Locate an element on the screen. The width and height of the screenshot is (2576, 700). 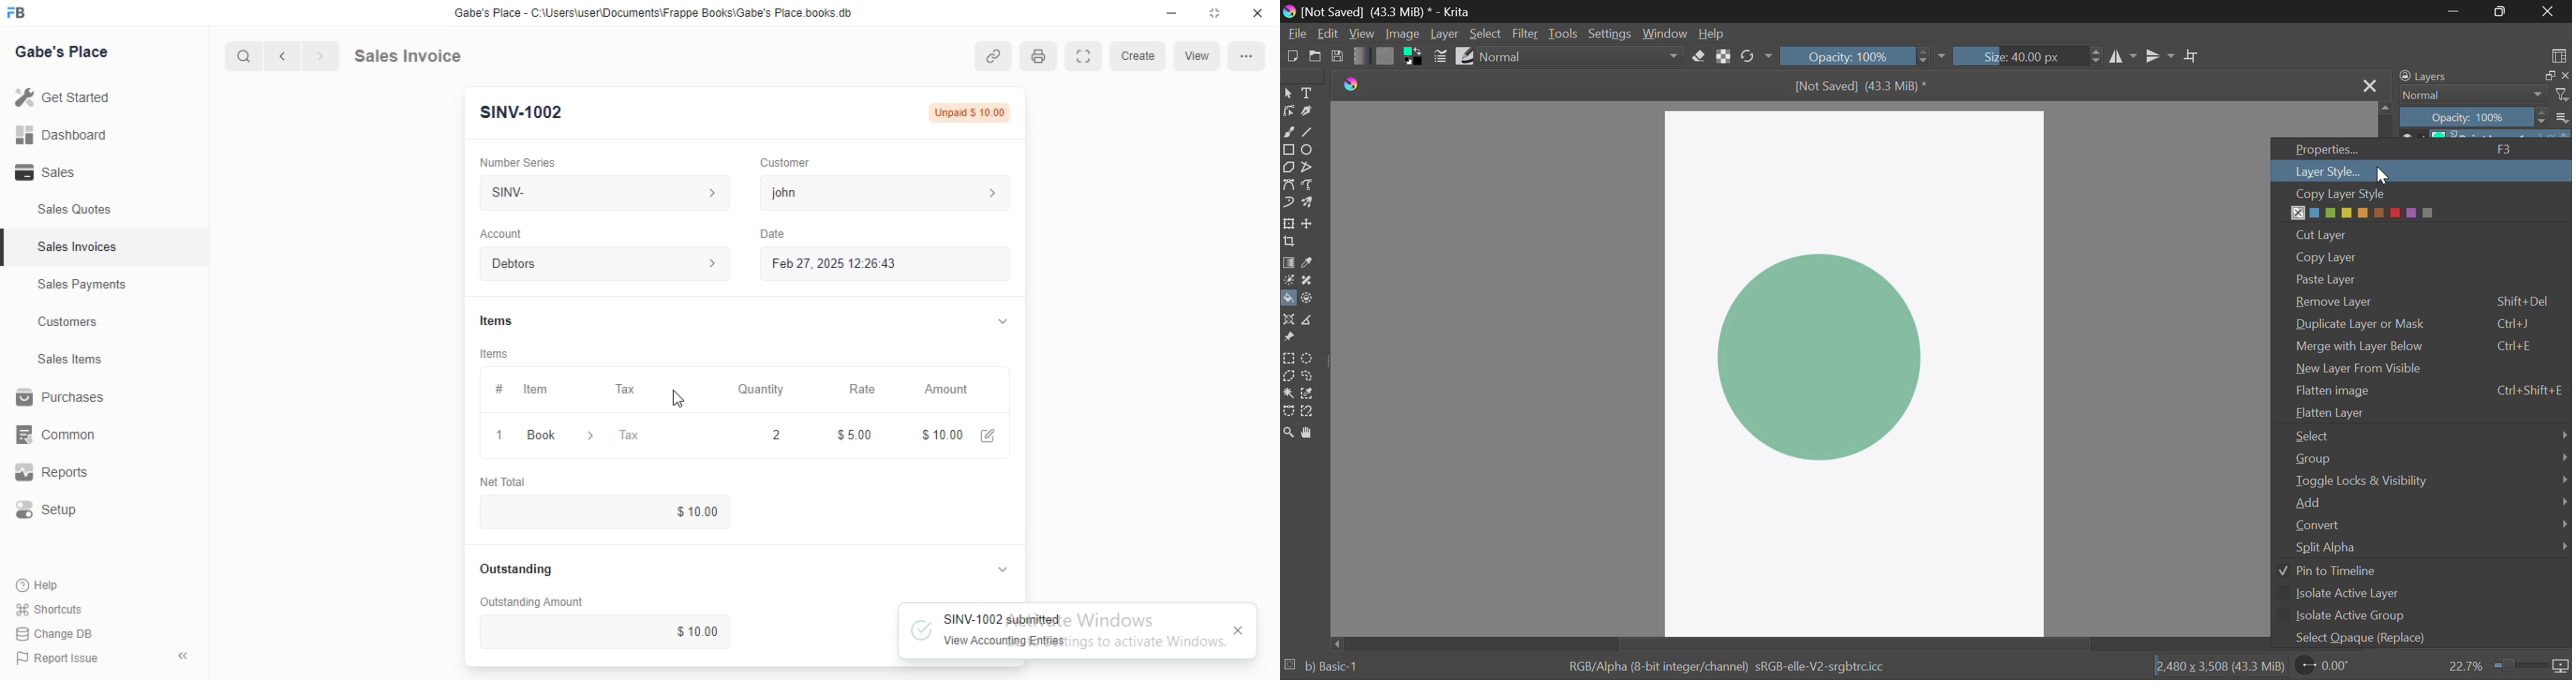
Items is located at coordinates (496, 352).